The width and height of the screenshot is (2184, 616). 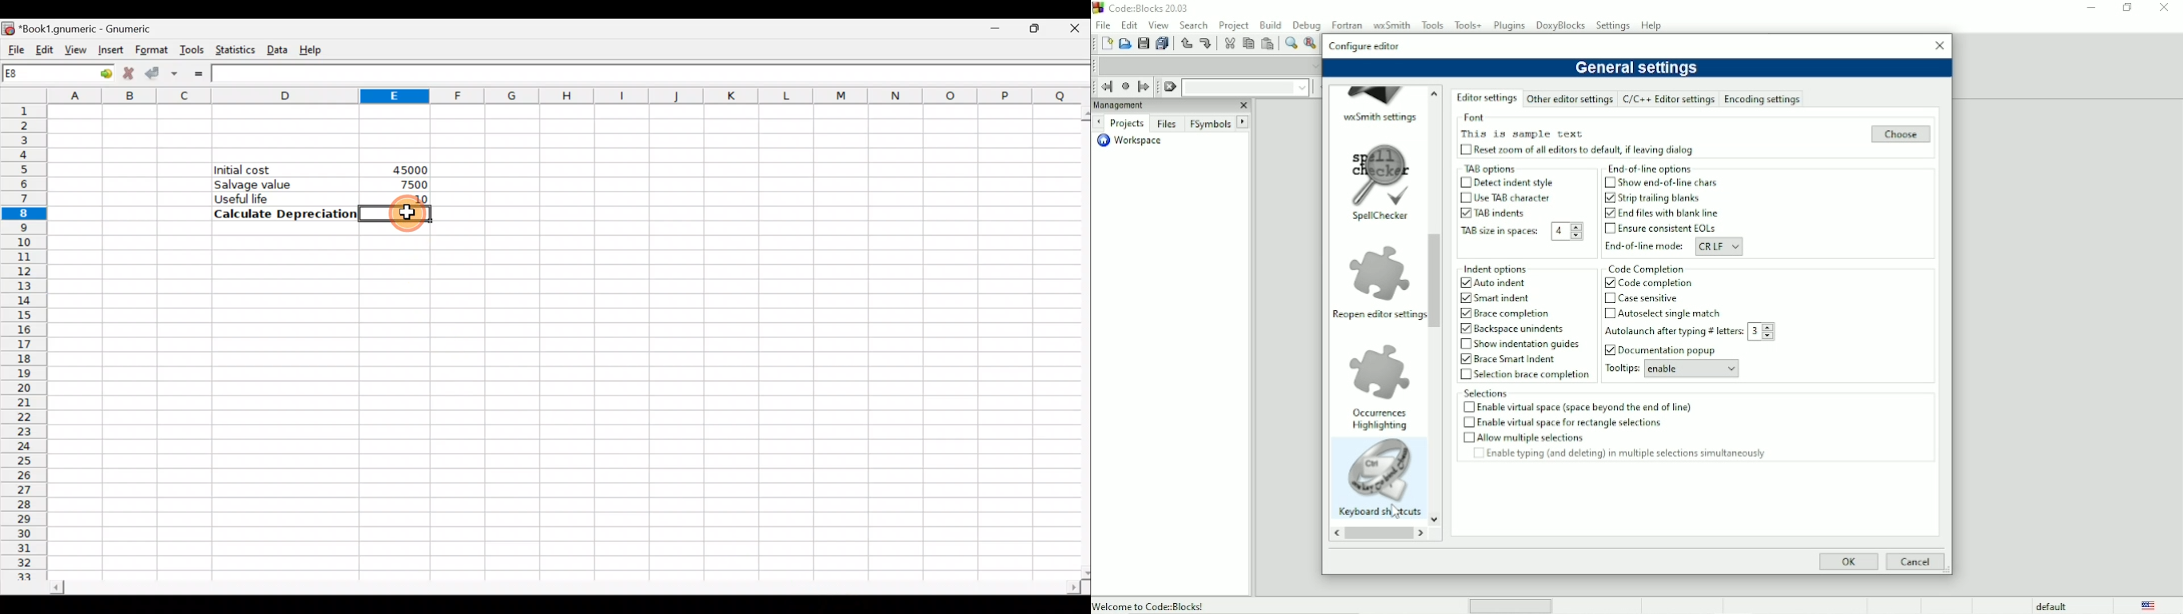 What do you see at coordinates (1142, 43) in the screenshot?
I see `Save` at bounding box center [1142, 43].